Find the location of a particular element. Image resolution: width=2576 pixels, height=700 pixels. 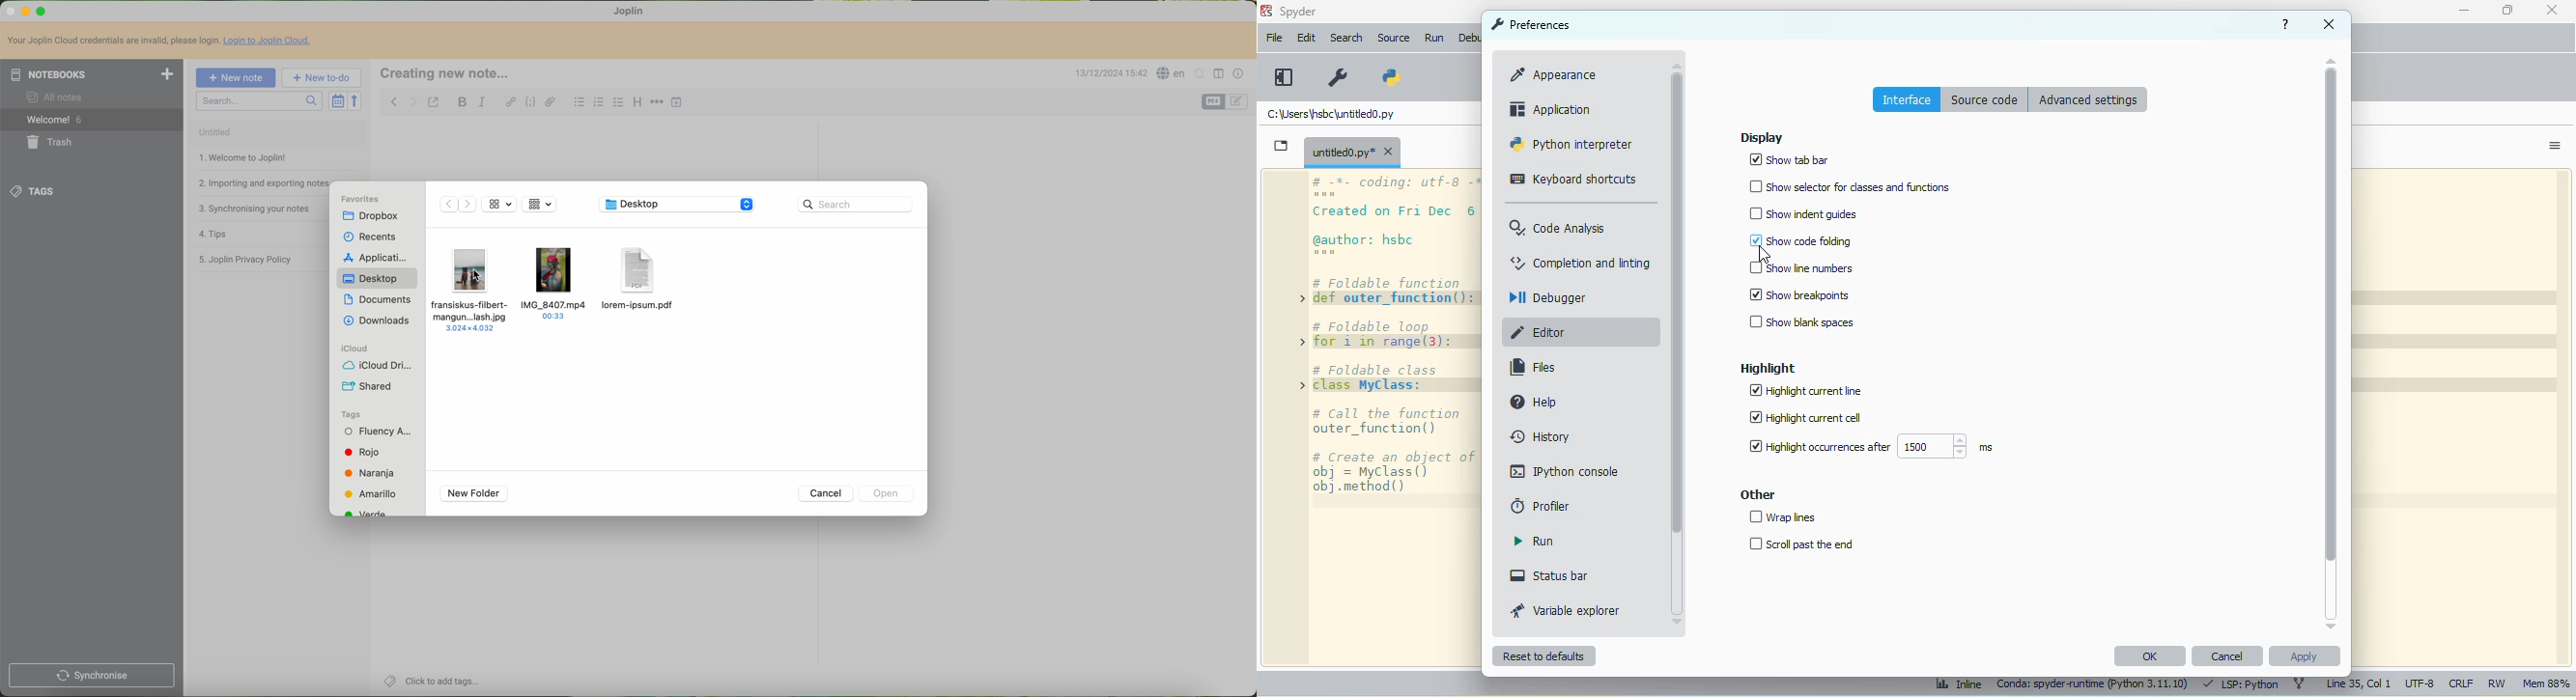

code is located at coordinates (530, 101).